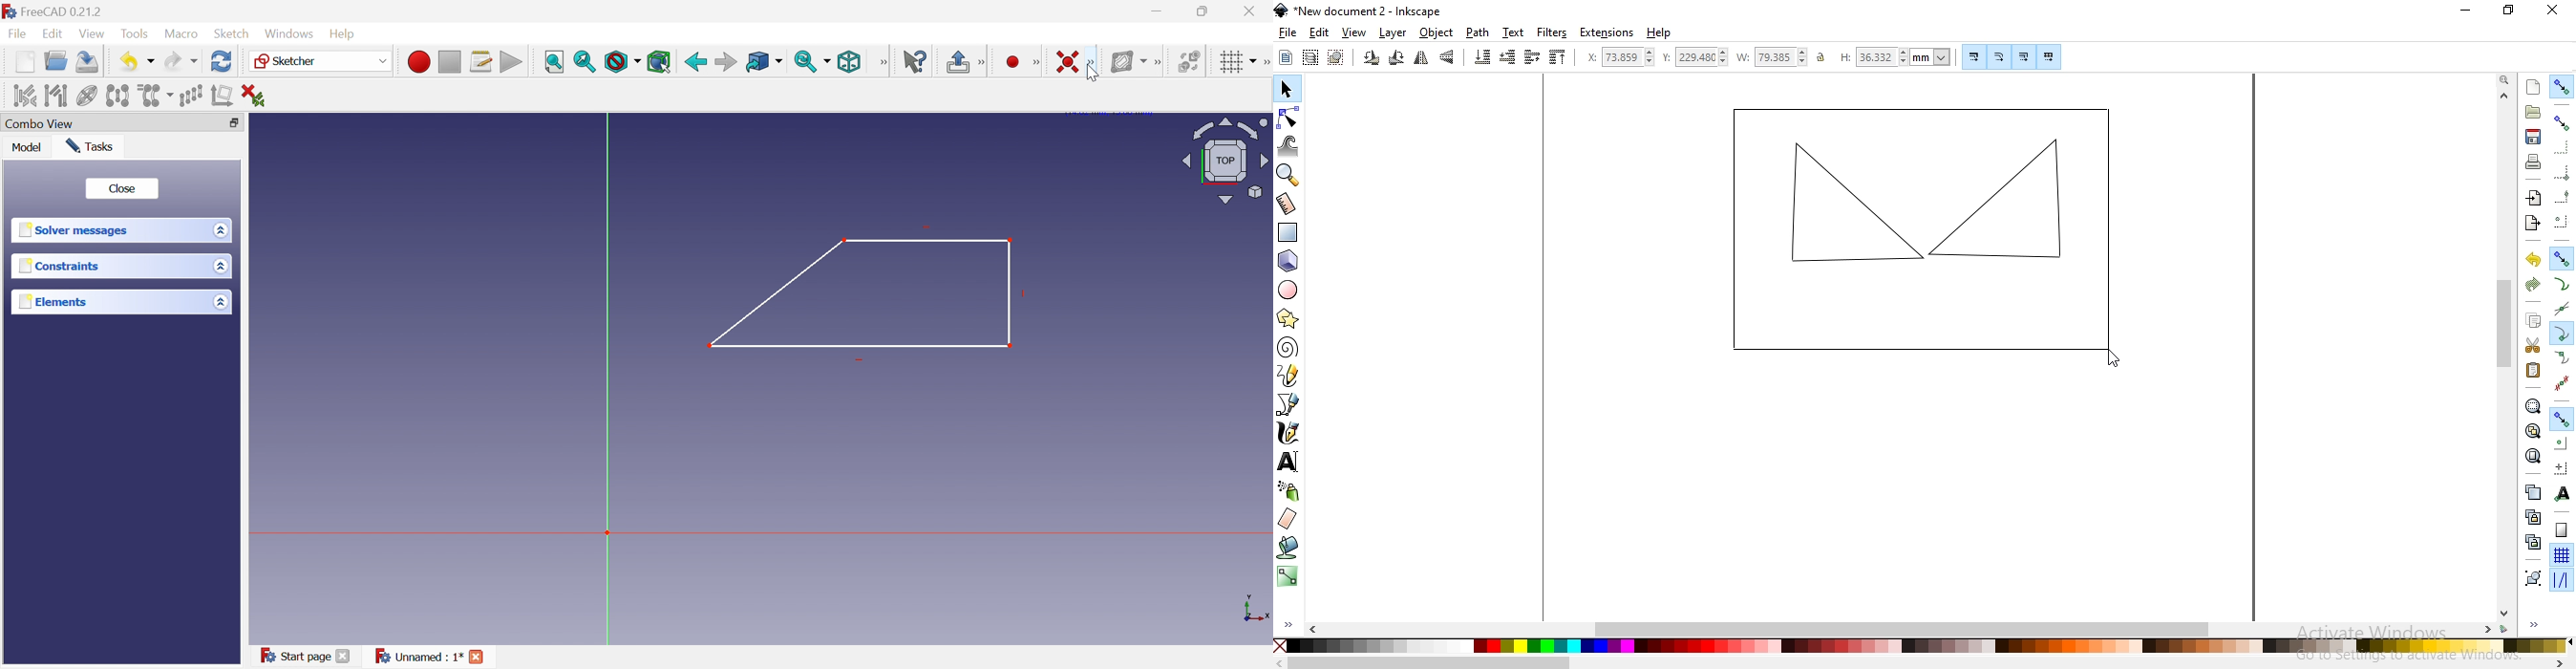  What do you see at coordinates (298, 656) in the screenshot?
I see `Start page` at bounding box center [298, 656].